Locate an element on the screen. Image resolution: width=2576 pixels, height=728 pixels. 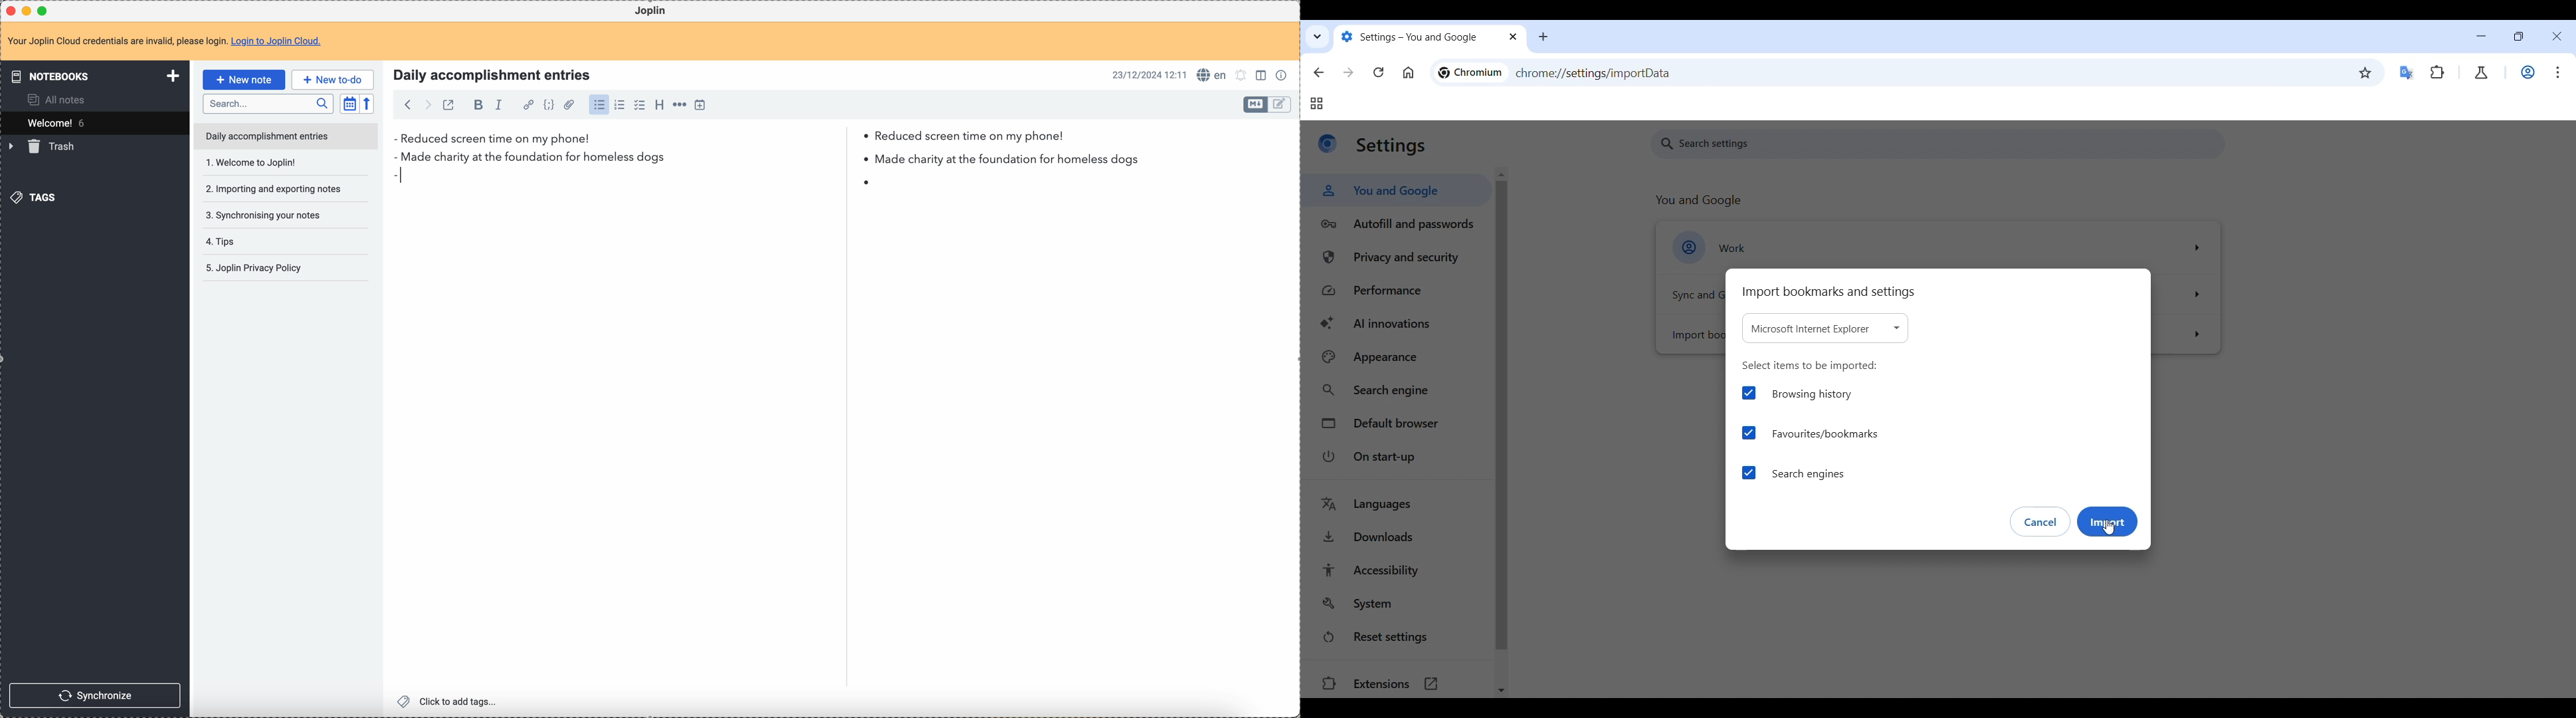
5. Joplin privacy policy is located at coordinates (255, 269).